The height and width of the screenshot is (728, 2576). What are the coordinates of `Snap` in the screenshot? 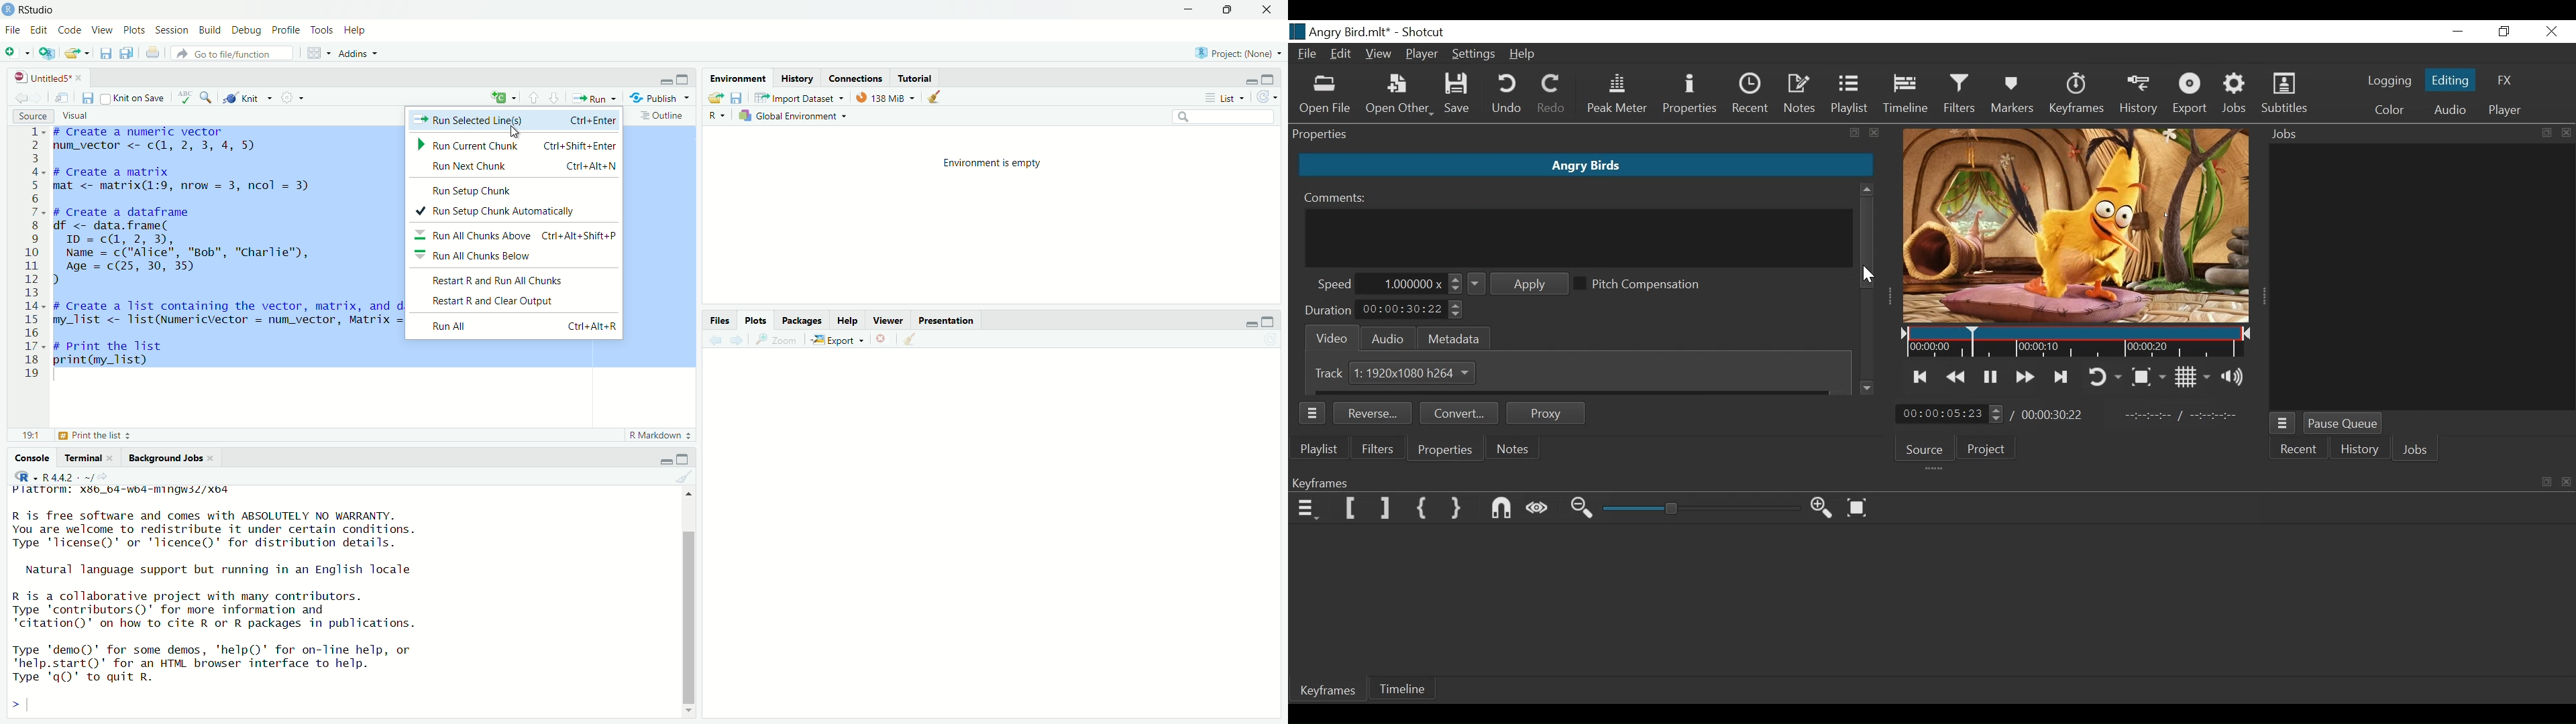 It's located at (1502, 509).